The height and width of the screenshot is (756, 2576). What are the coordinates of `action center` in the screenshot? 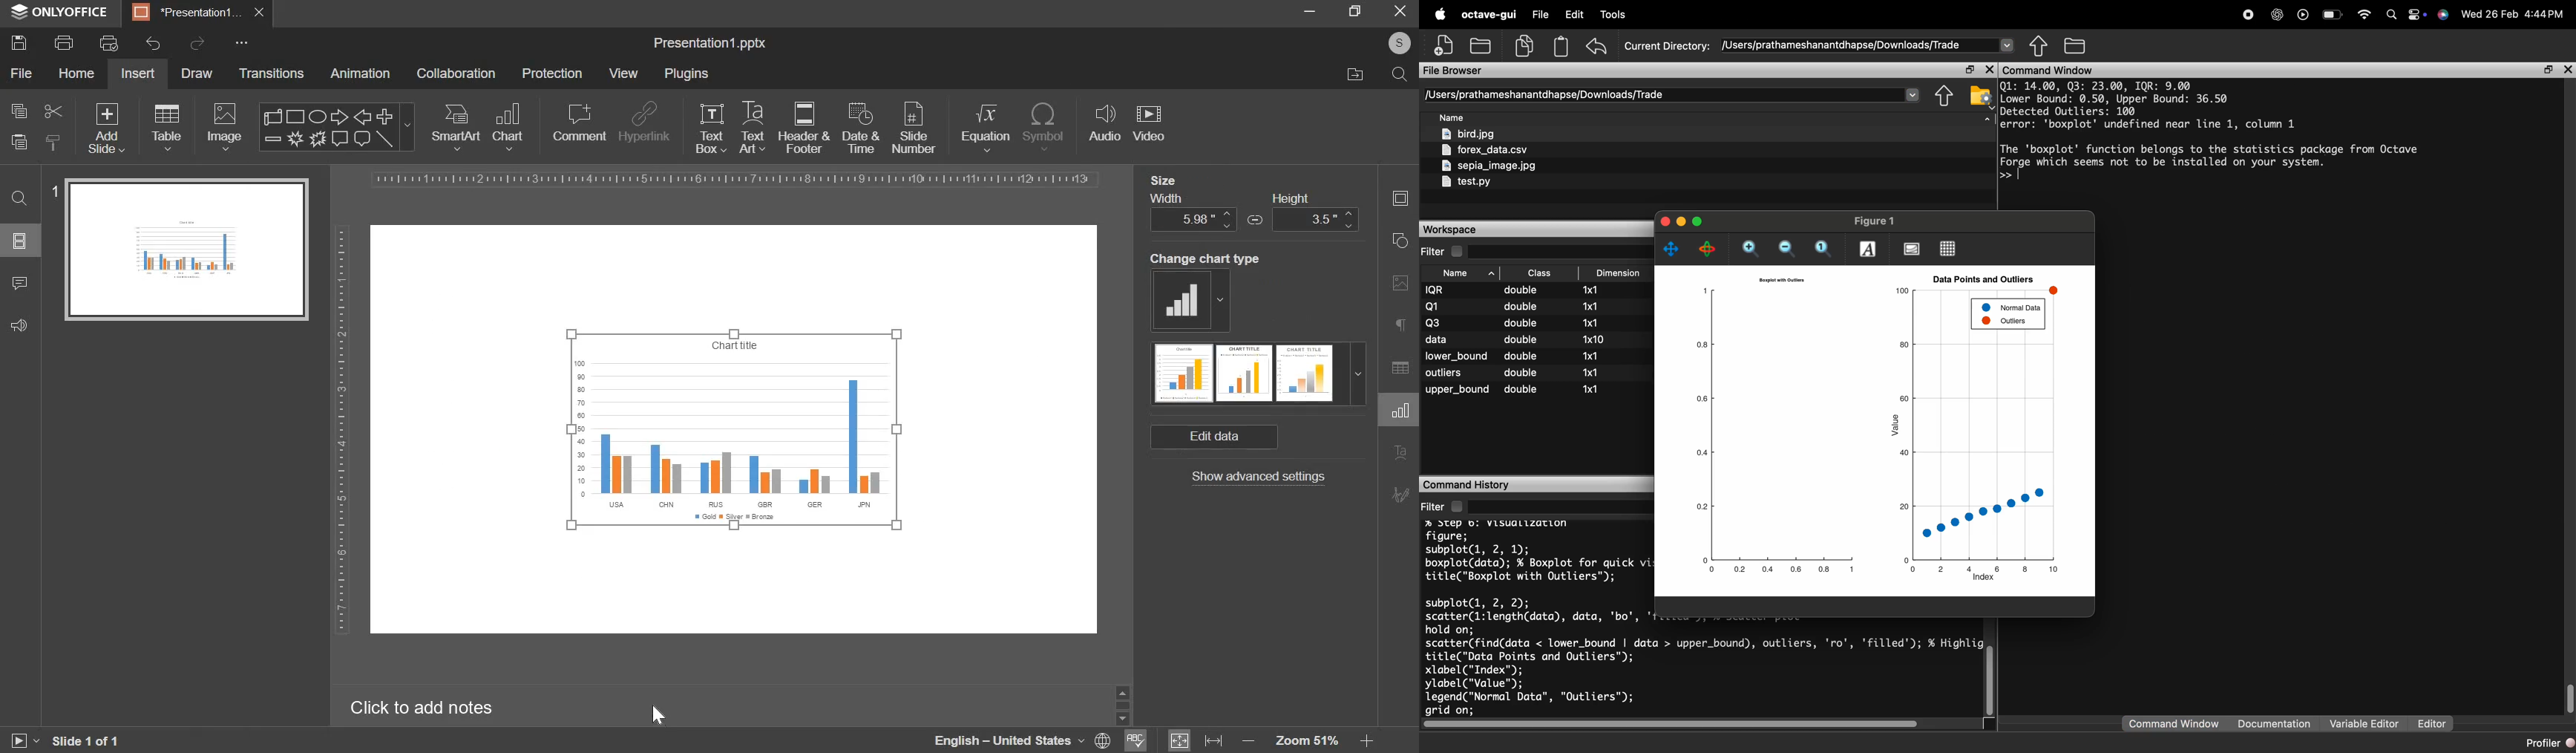 It's located at (2417, 16).